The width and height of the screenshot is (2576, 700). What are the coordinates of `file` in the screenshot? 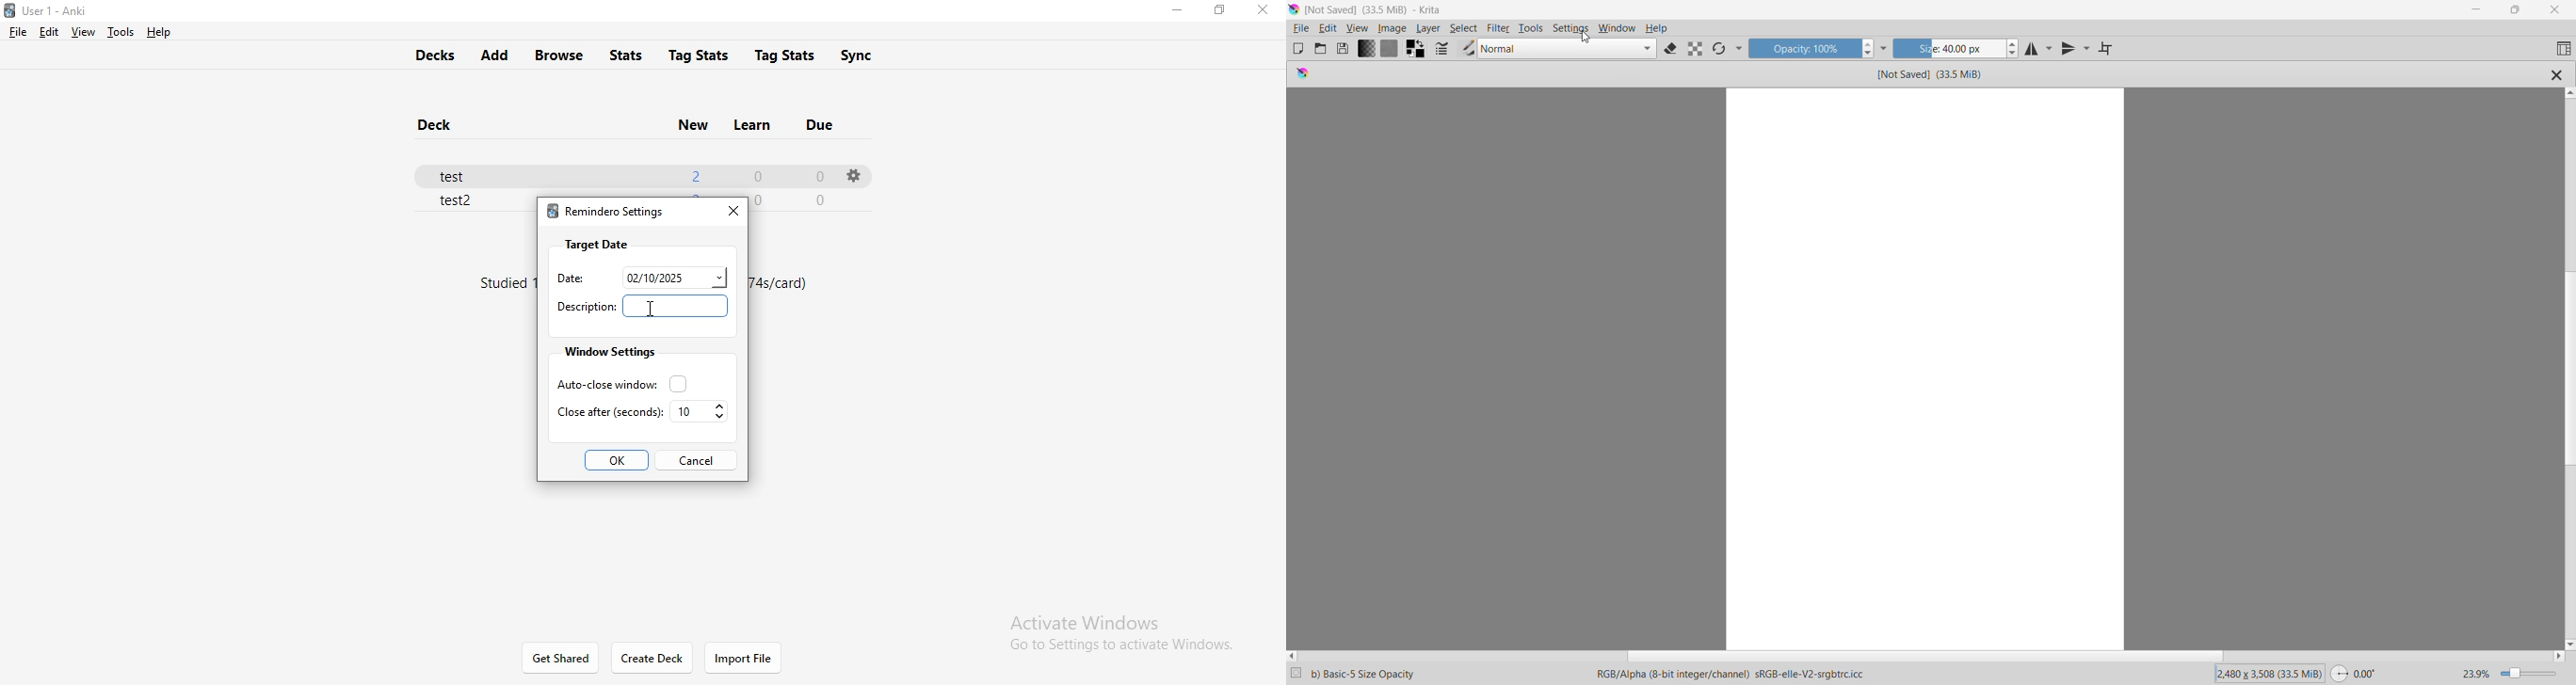 It's located at (18, 32).